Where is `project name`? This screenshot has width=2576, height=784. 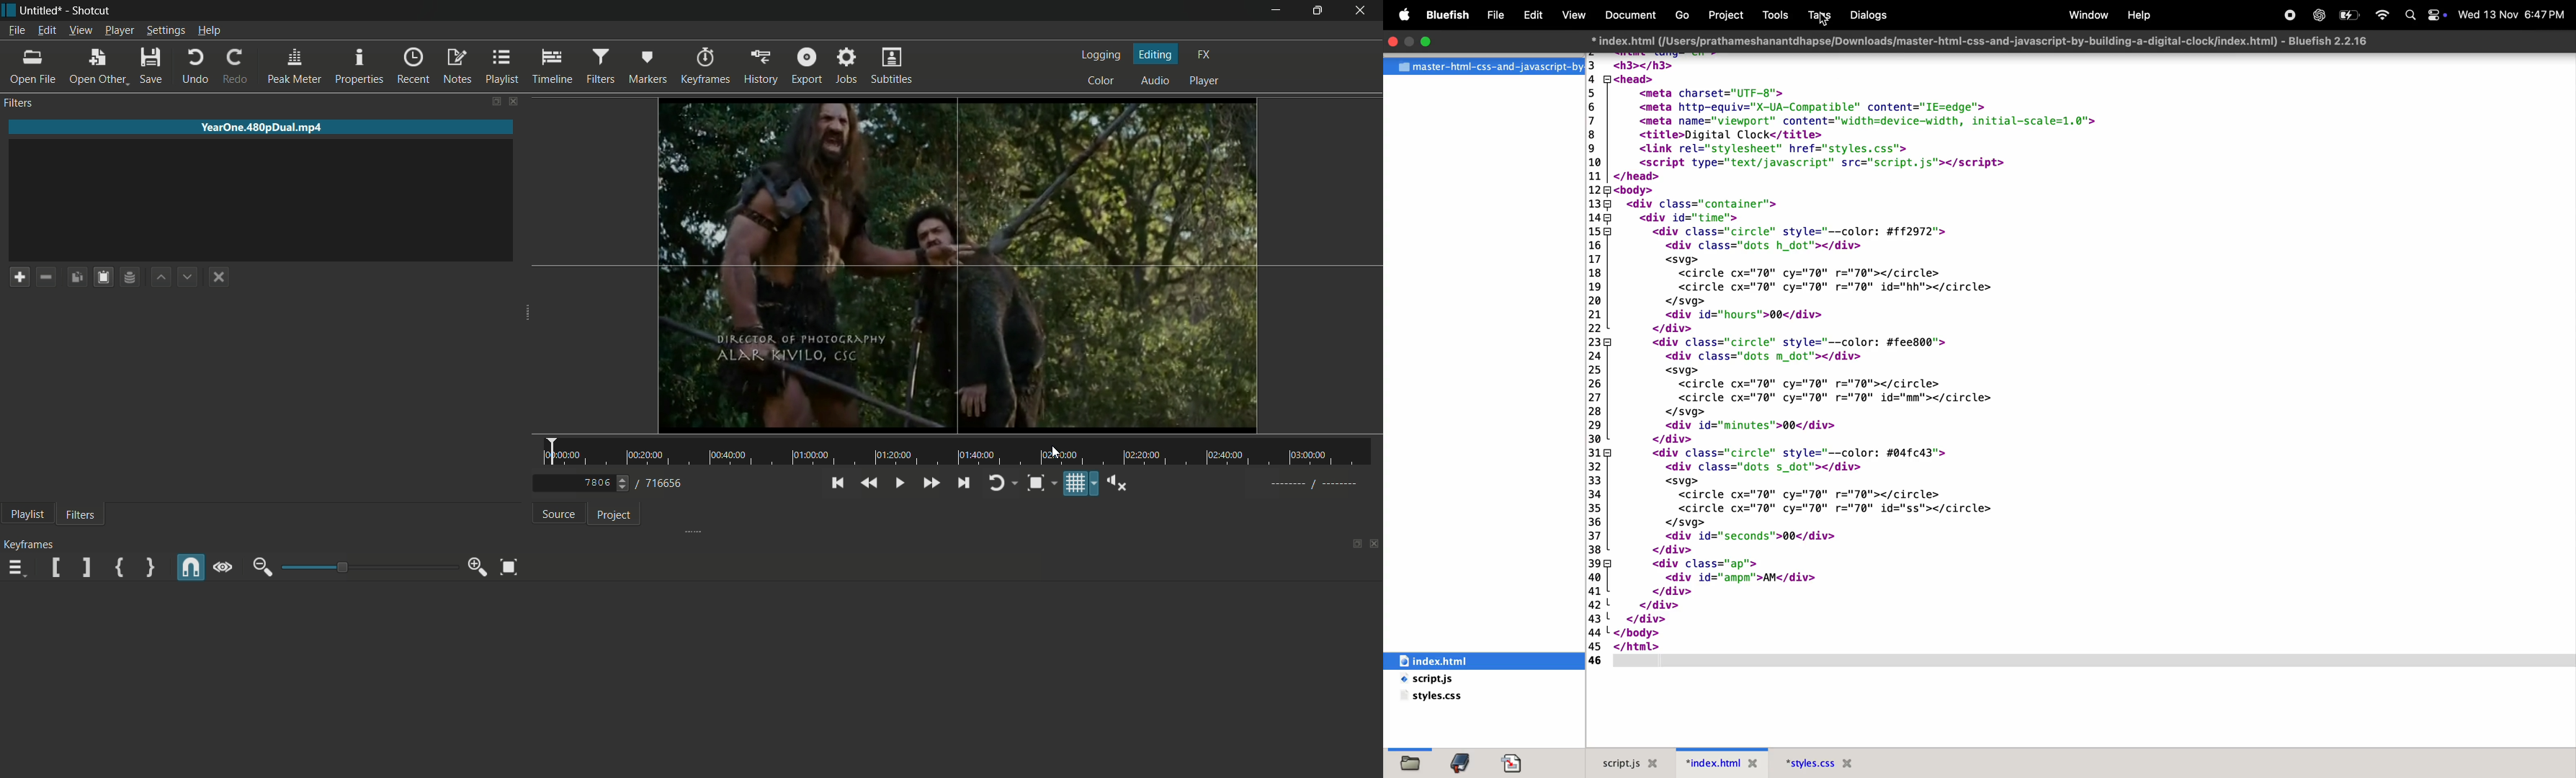
project name is located at coordinates (42, 10).